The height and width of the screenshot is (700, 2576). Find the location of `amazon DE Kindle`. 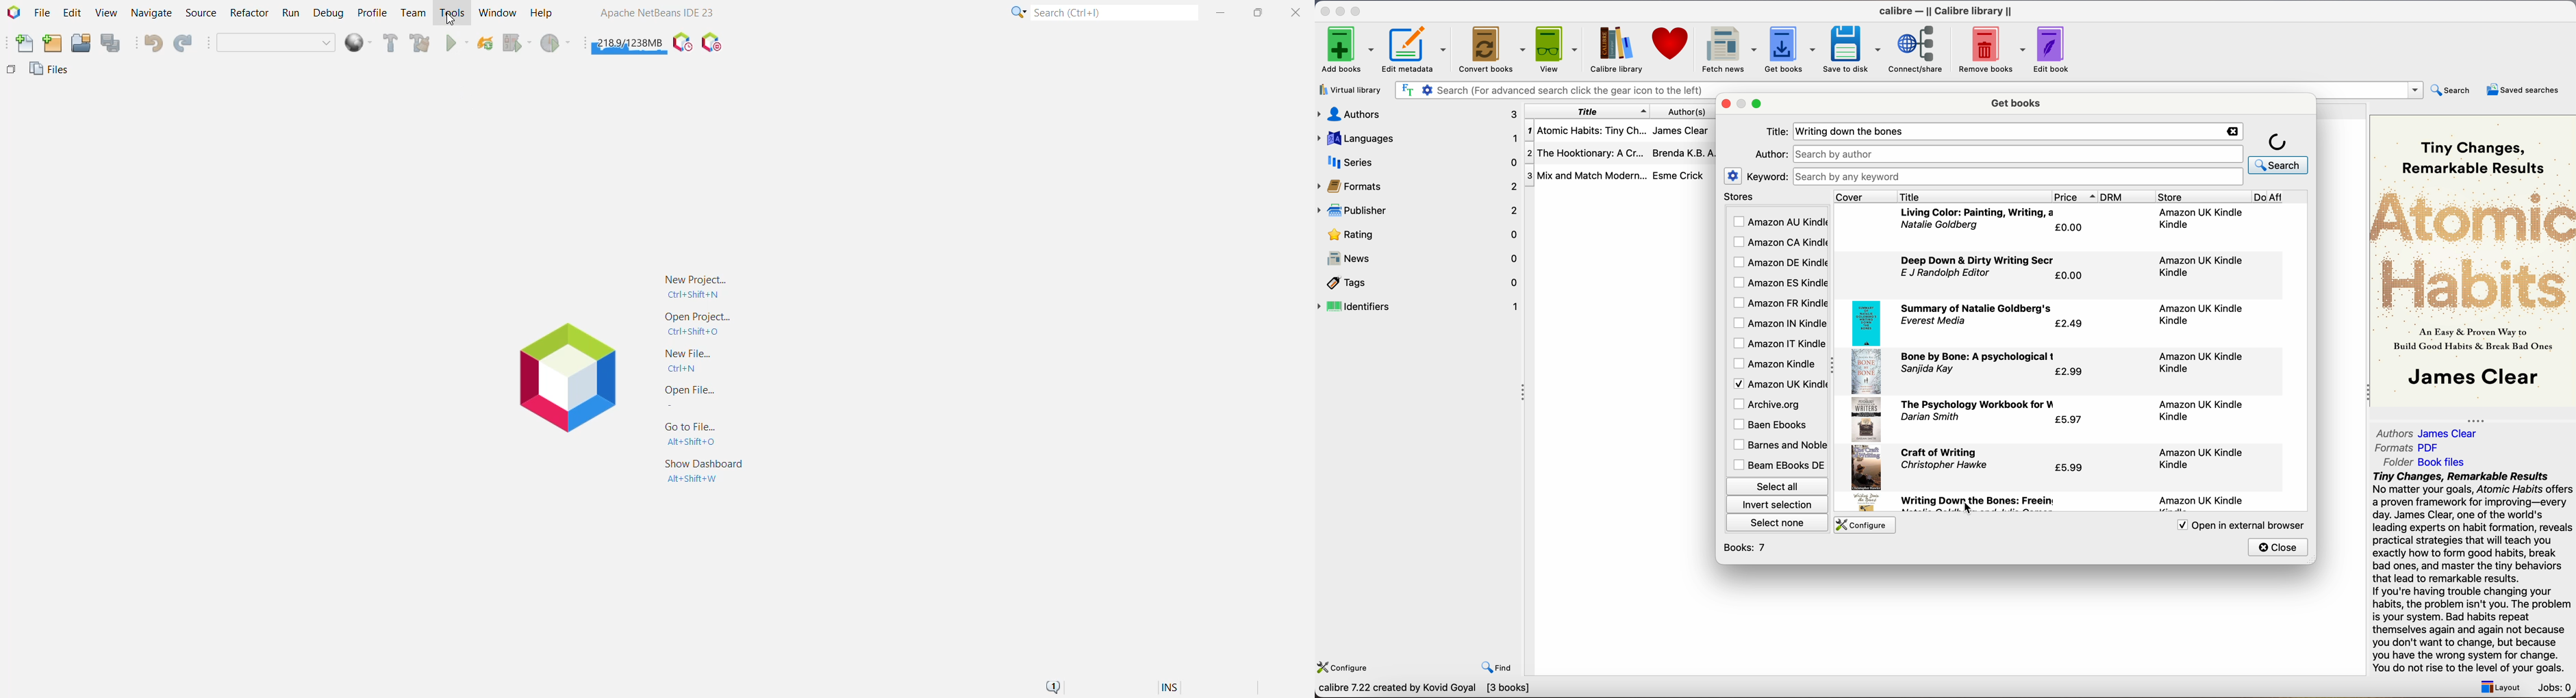

amazon DE Kindle is located at coordinates (1778, 262).